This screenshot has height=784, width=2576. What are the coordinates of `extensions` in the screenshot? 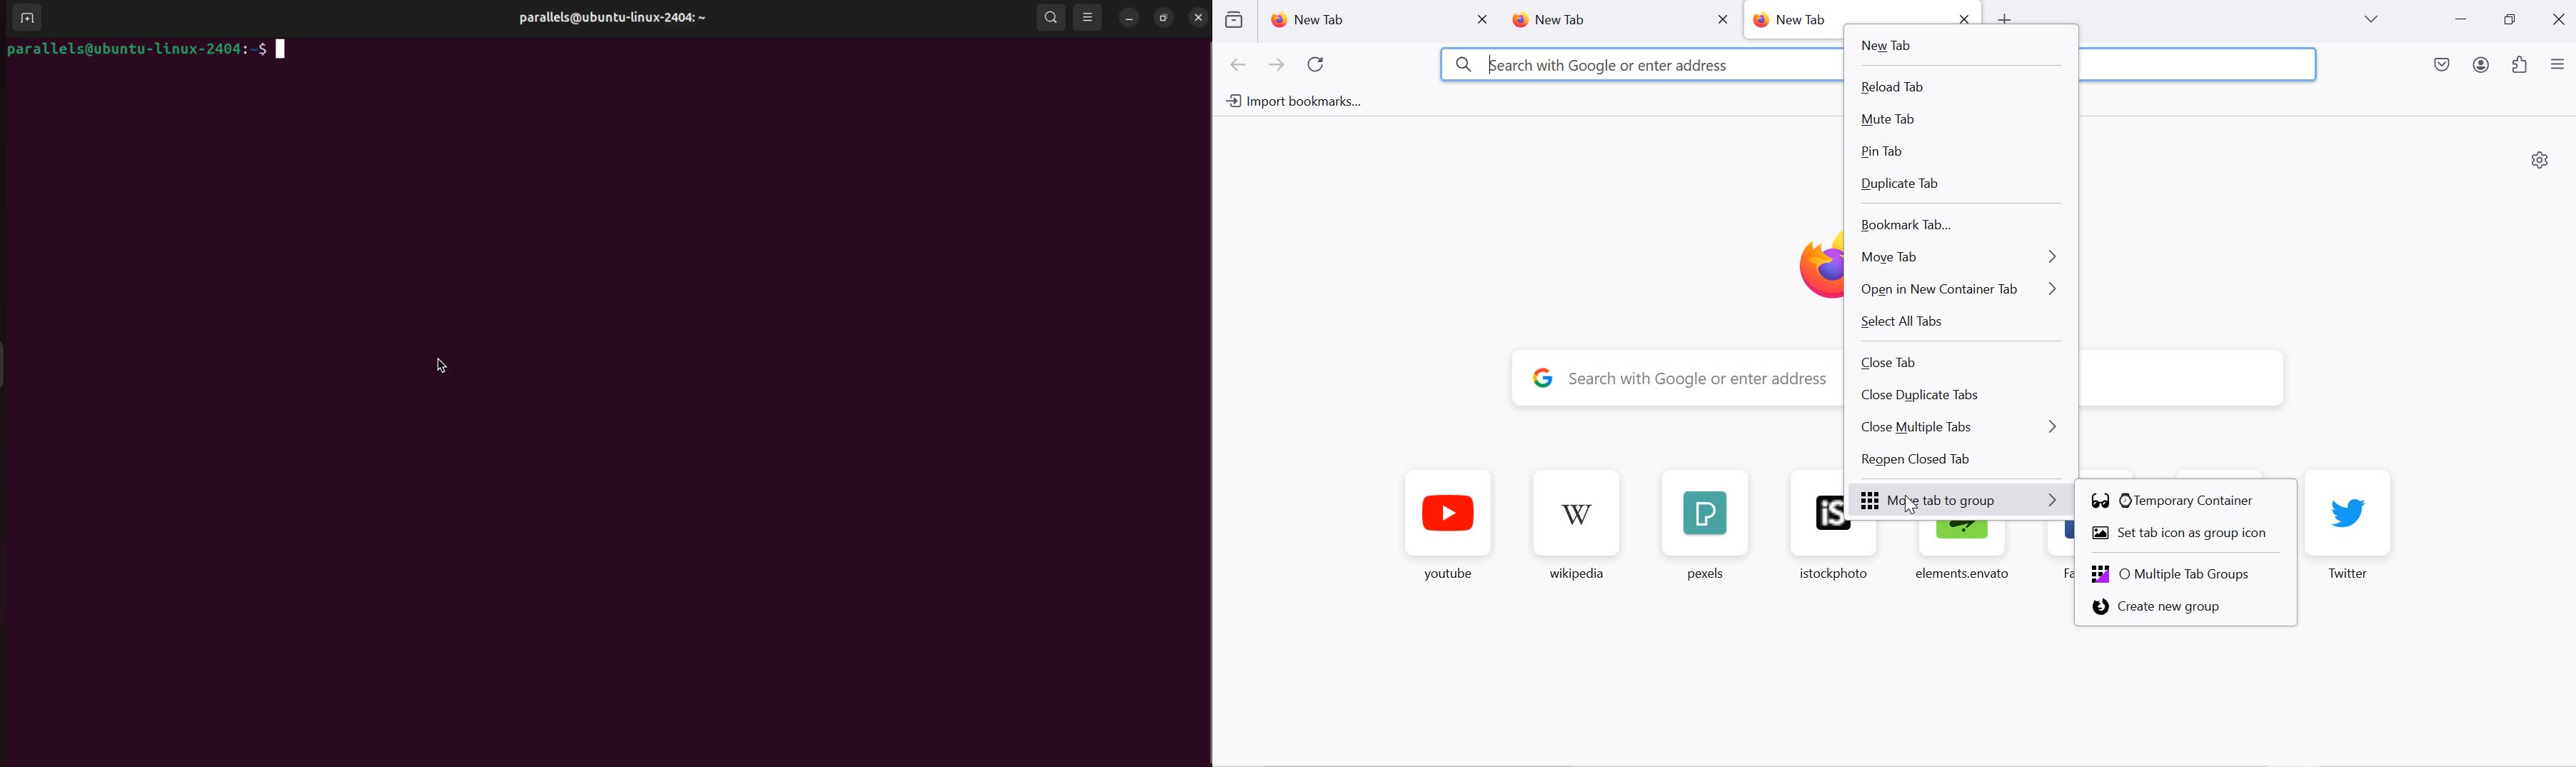 It's located at (2520, 66).